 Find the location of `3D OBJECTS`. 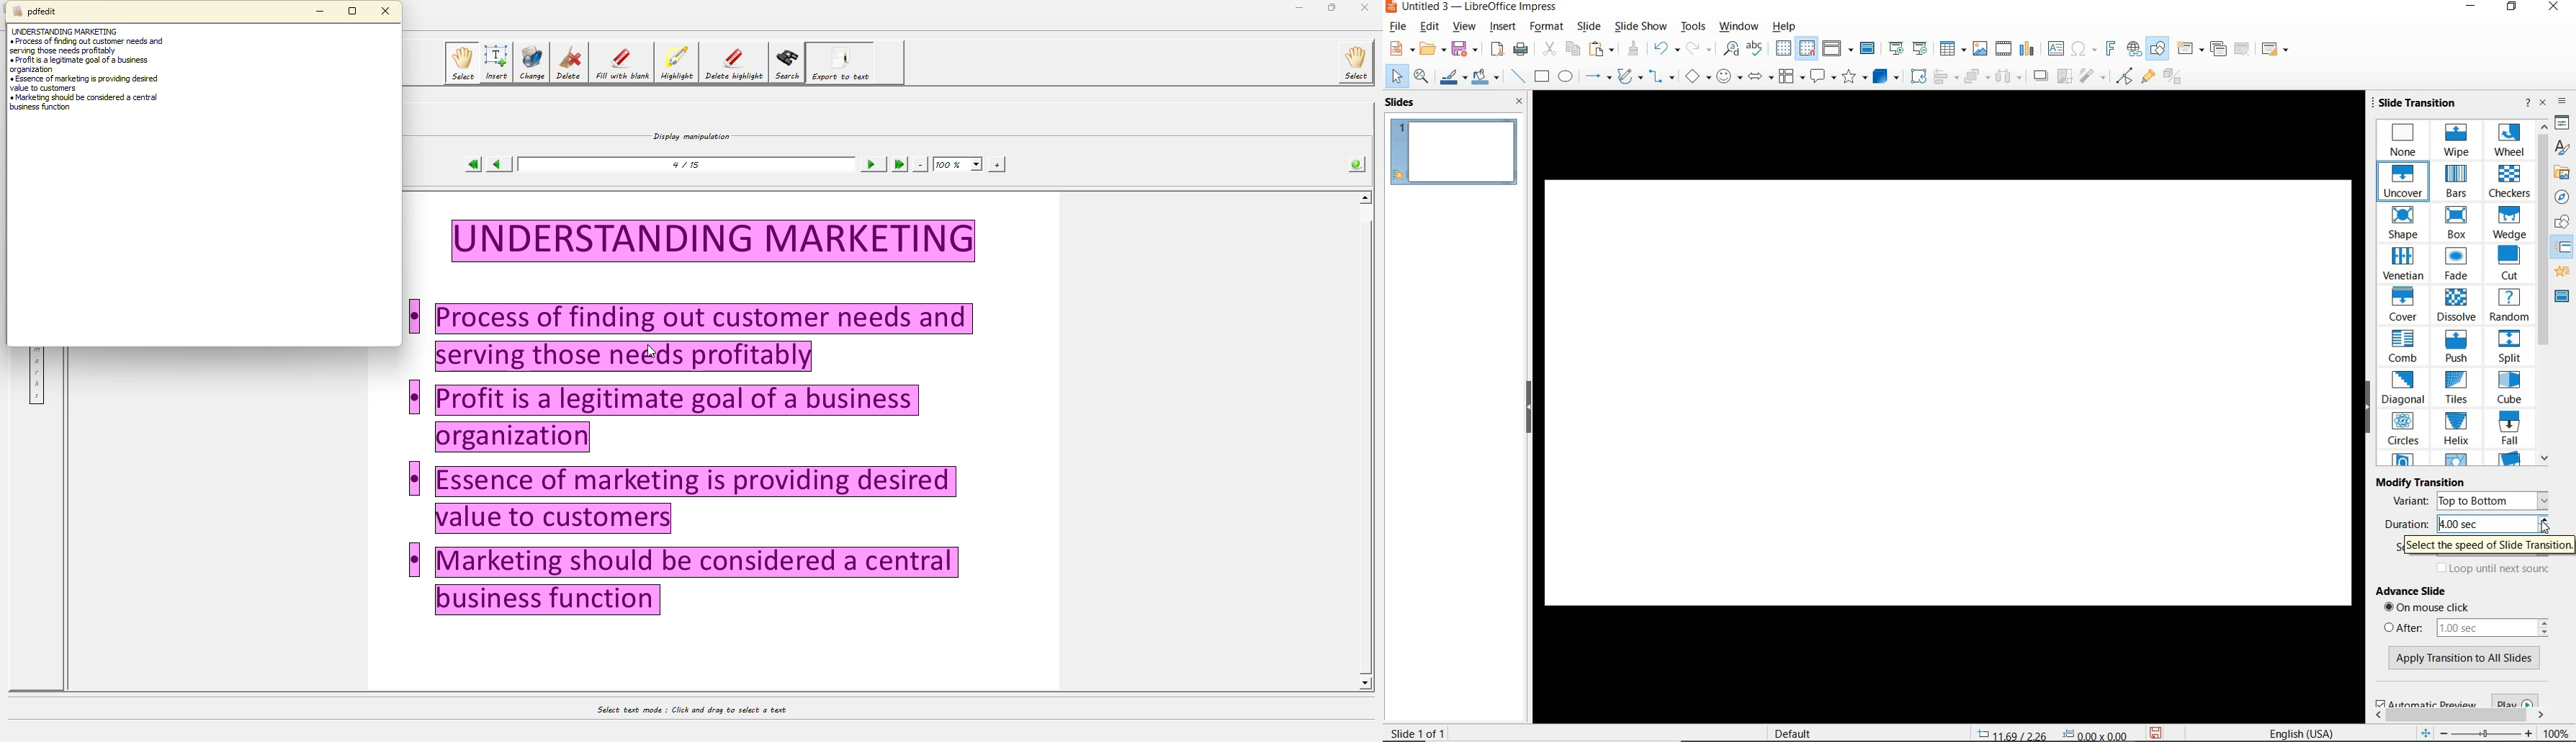

3D OBJECTS is located at coordinates (1886, 76).